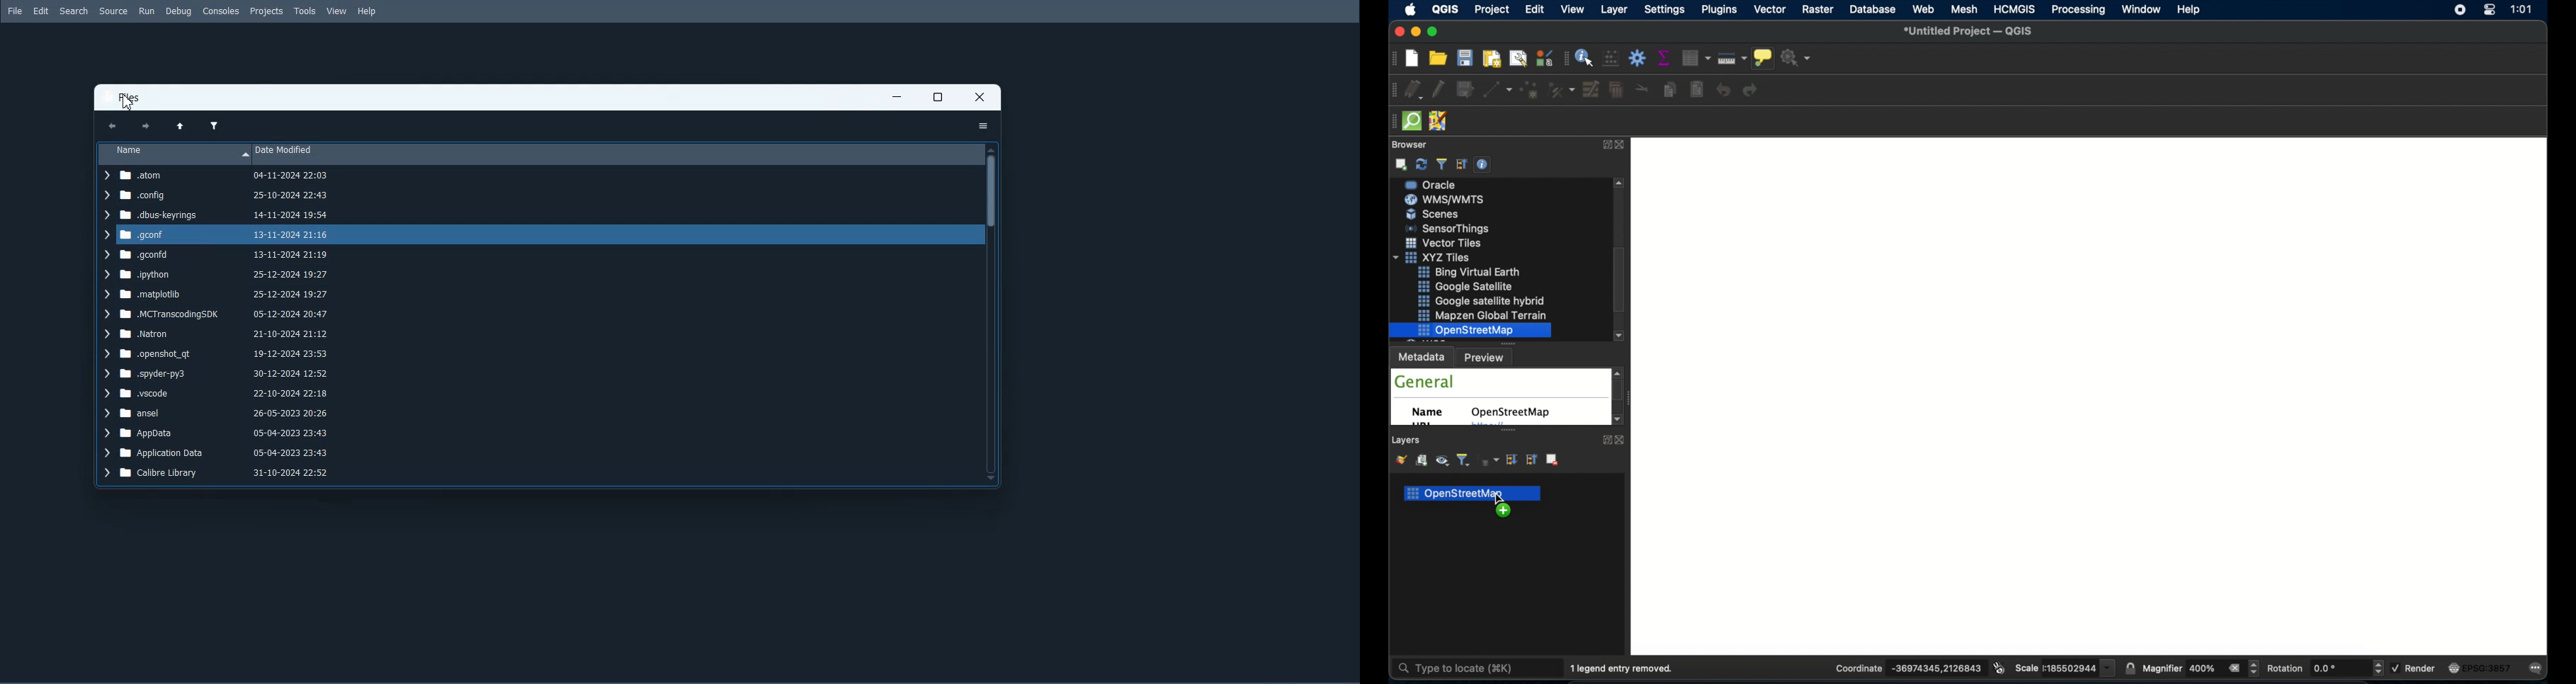  Describe the element at coordinates (1420, 460) in the screenshot. I see `add group` at that location.